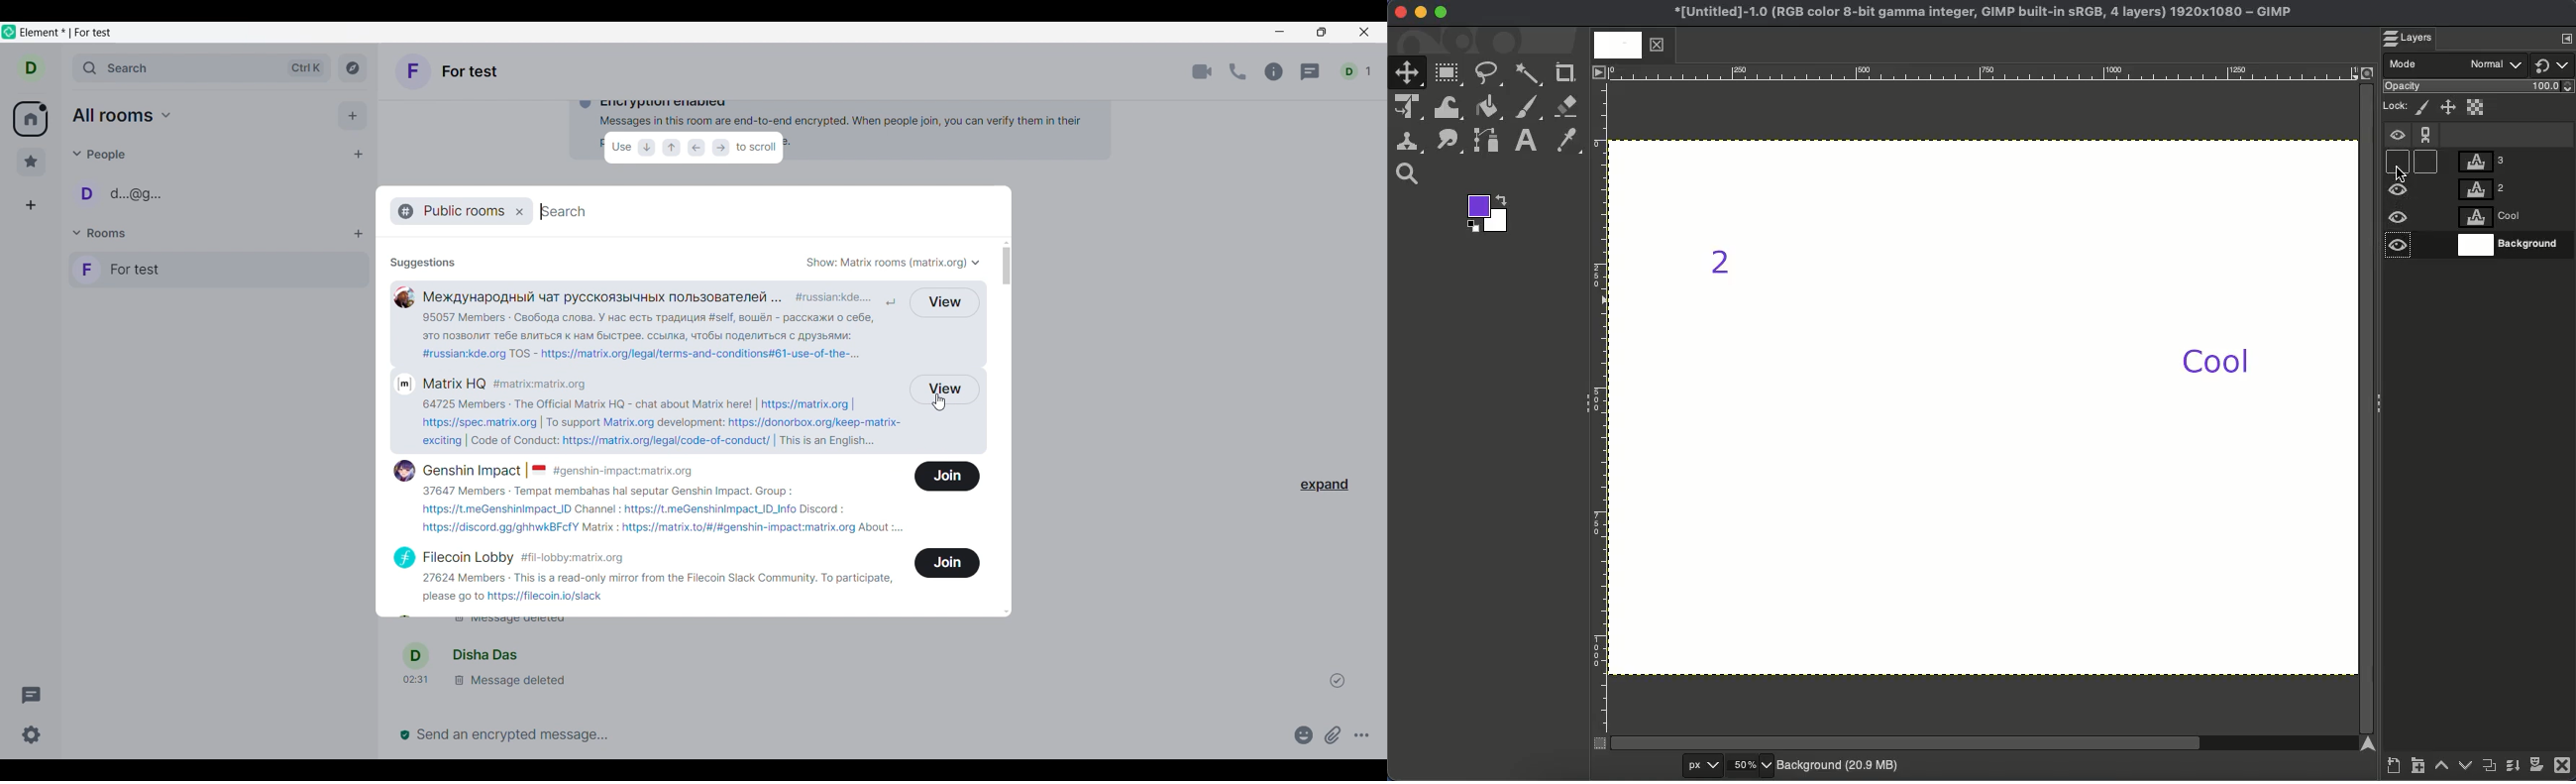 The width and height of the screenshot is (2576, 784). What do you see at coordinates (31, 695) in the screenshot?
I see `Threads` at bounding box center [31, 695].